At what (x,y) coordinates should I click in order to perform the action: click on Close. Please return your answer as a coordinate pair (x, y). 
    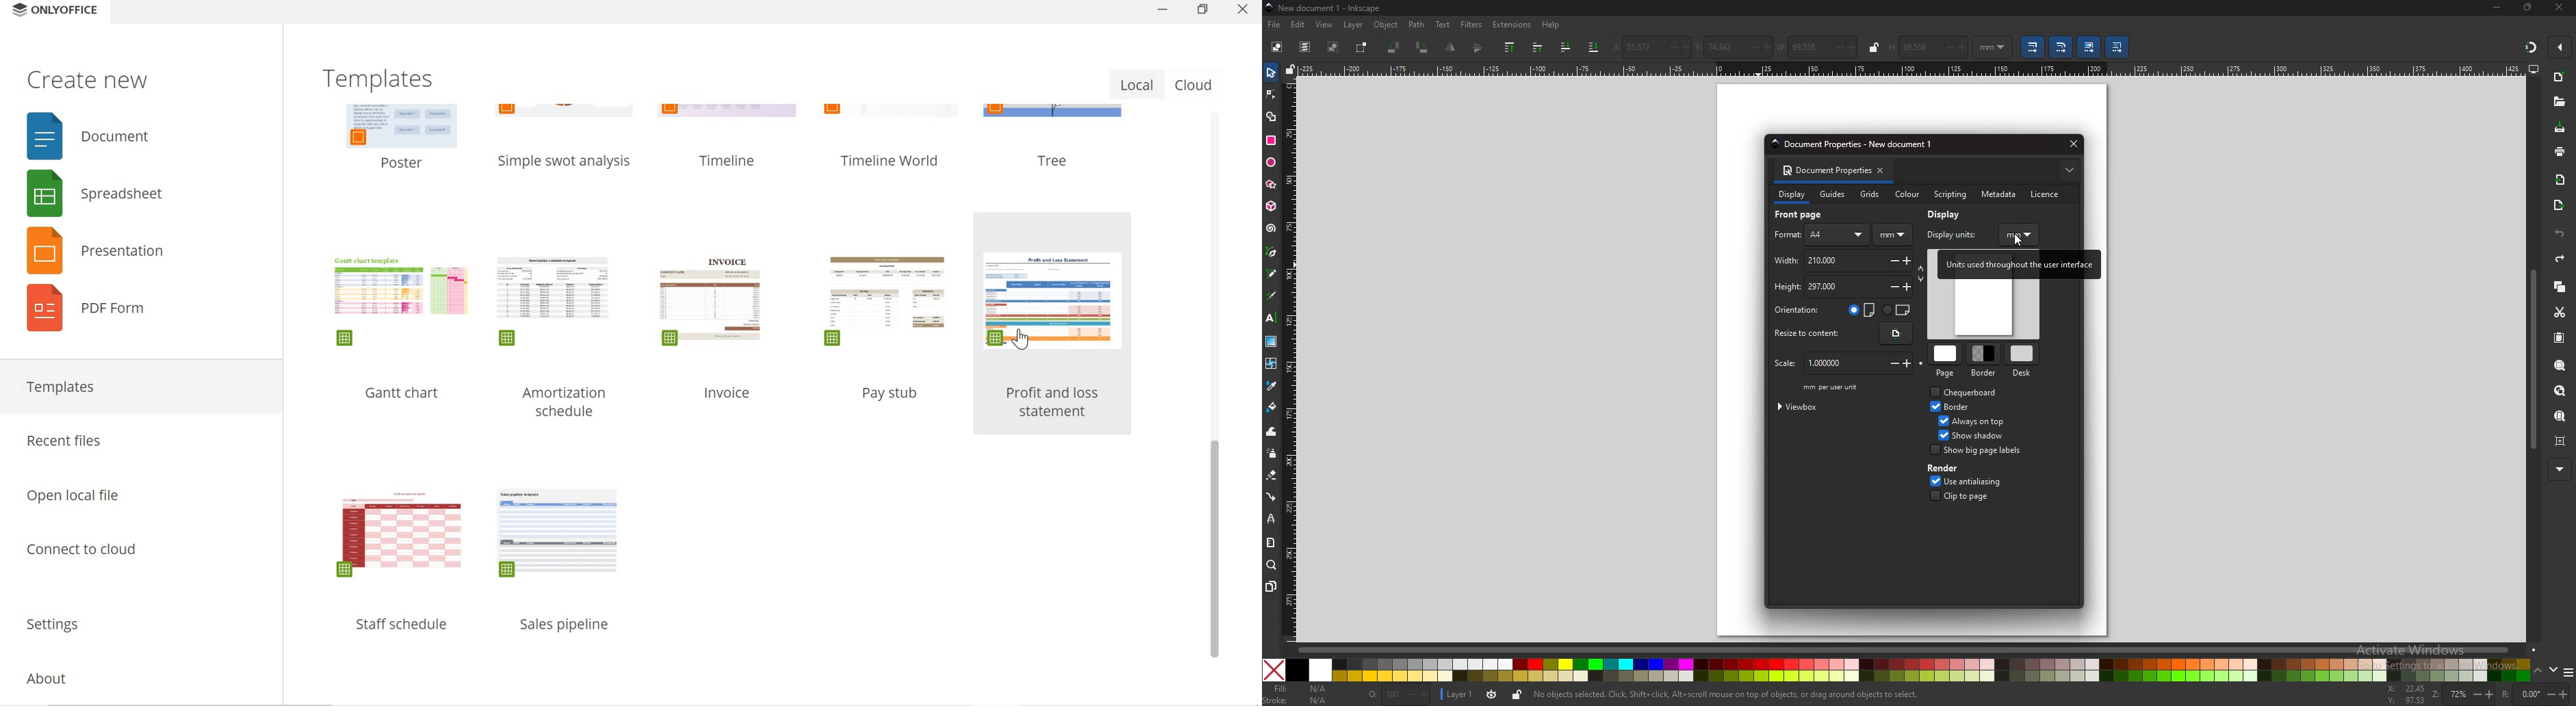
    Looking at the image, I should click on (1274, 669).